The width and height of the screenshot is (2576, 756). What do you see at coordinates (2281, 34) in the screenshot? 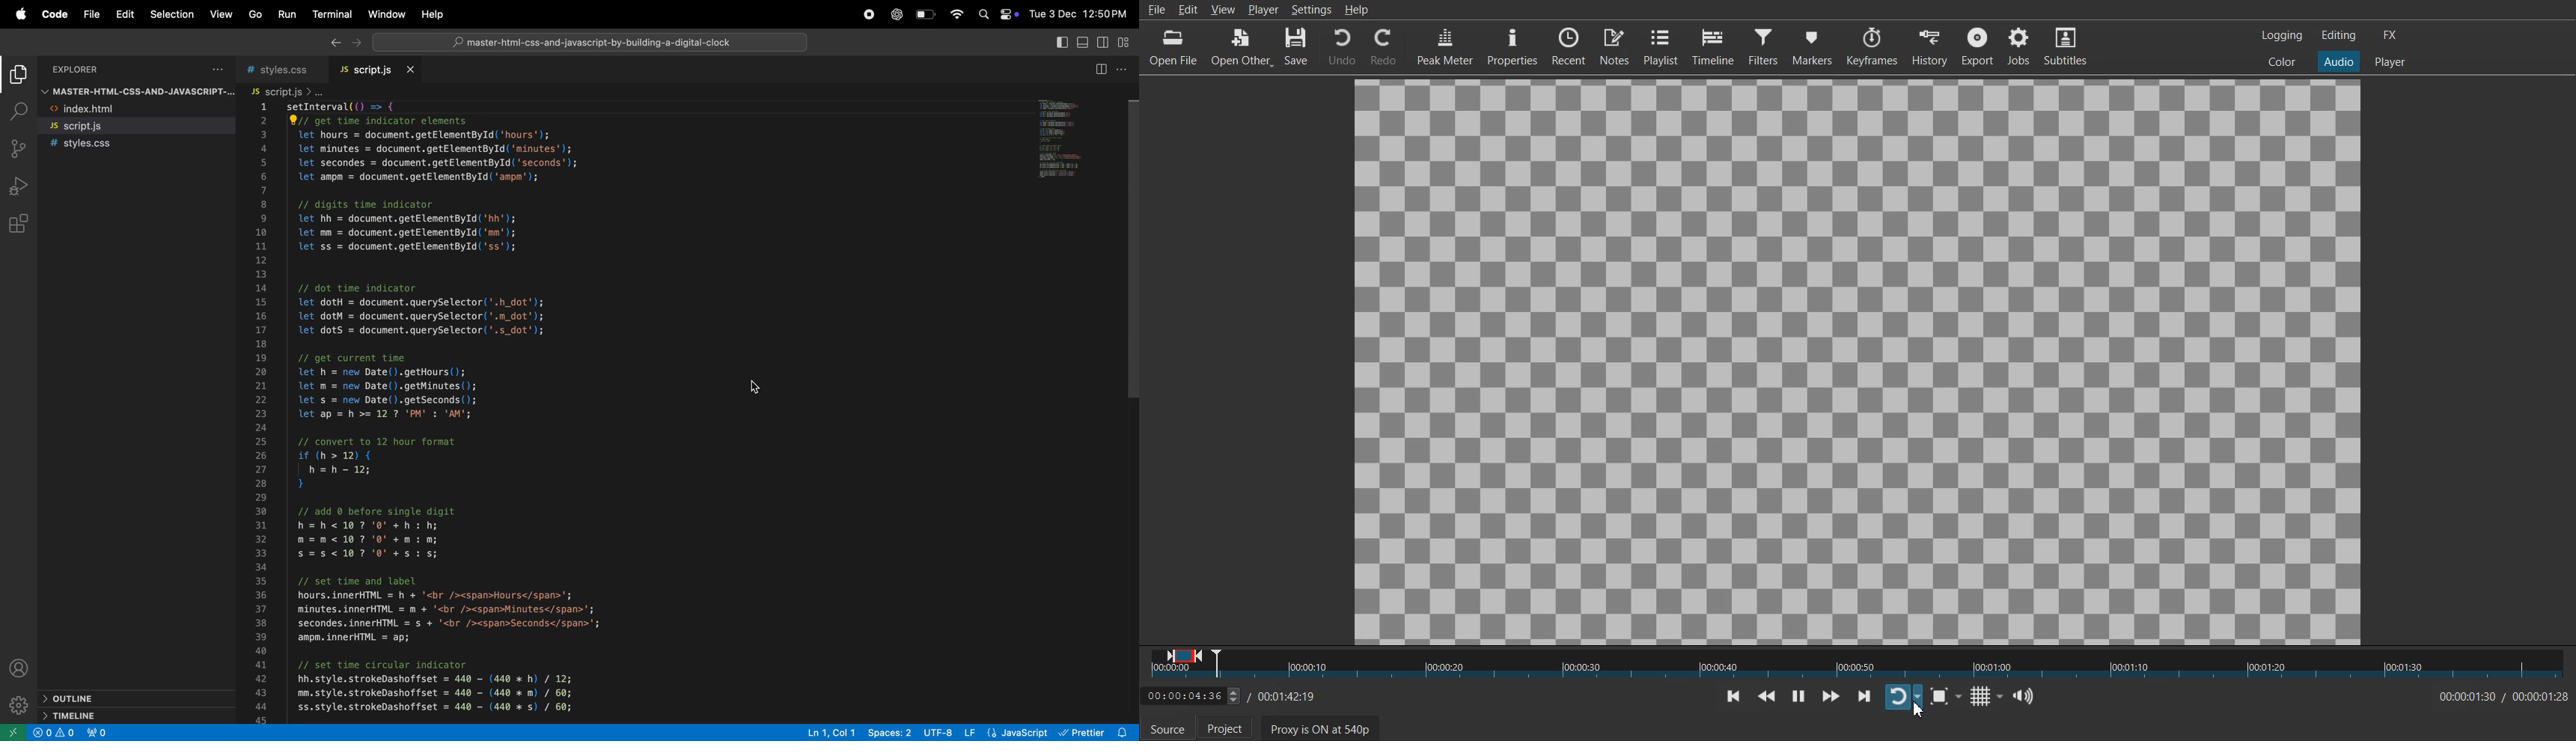
I see `Logging` at bounding box center [2281, 34].